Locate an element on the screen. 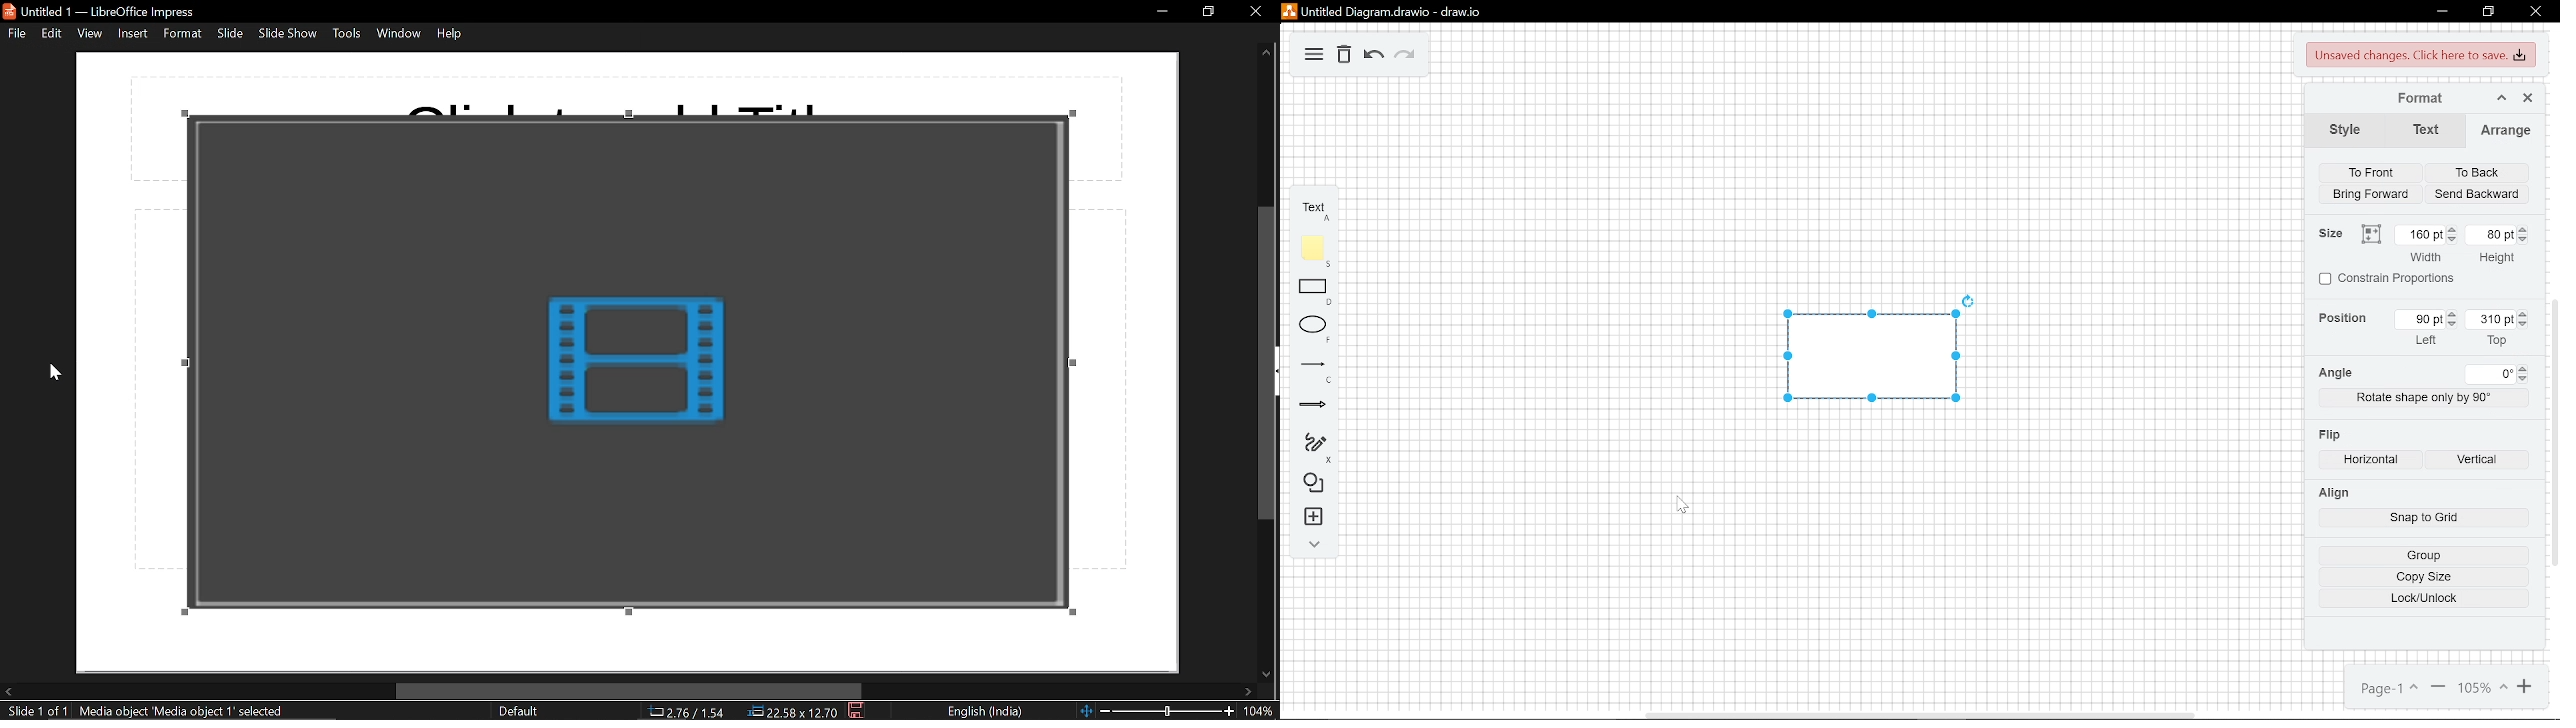  move down is located at coordinates (1269, 670).